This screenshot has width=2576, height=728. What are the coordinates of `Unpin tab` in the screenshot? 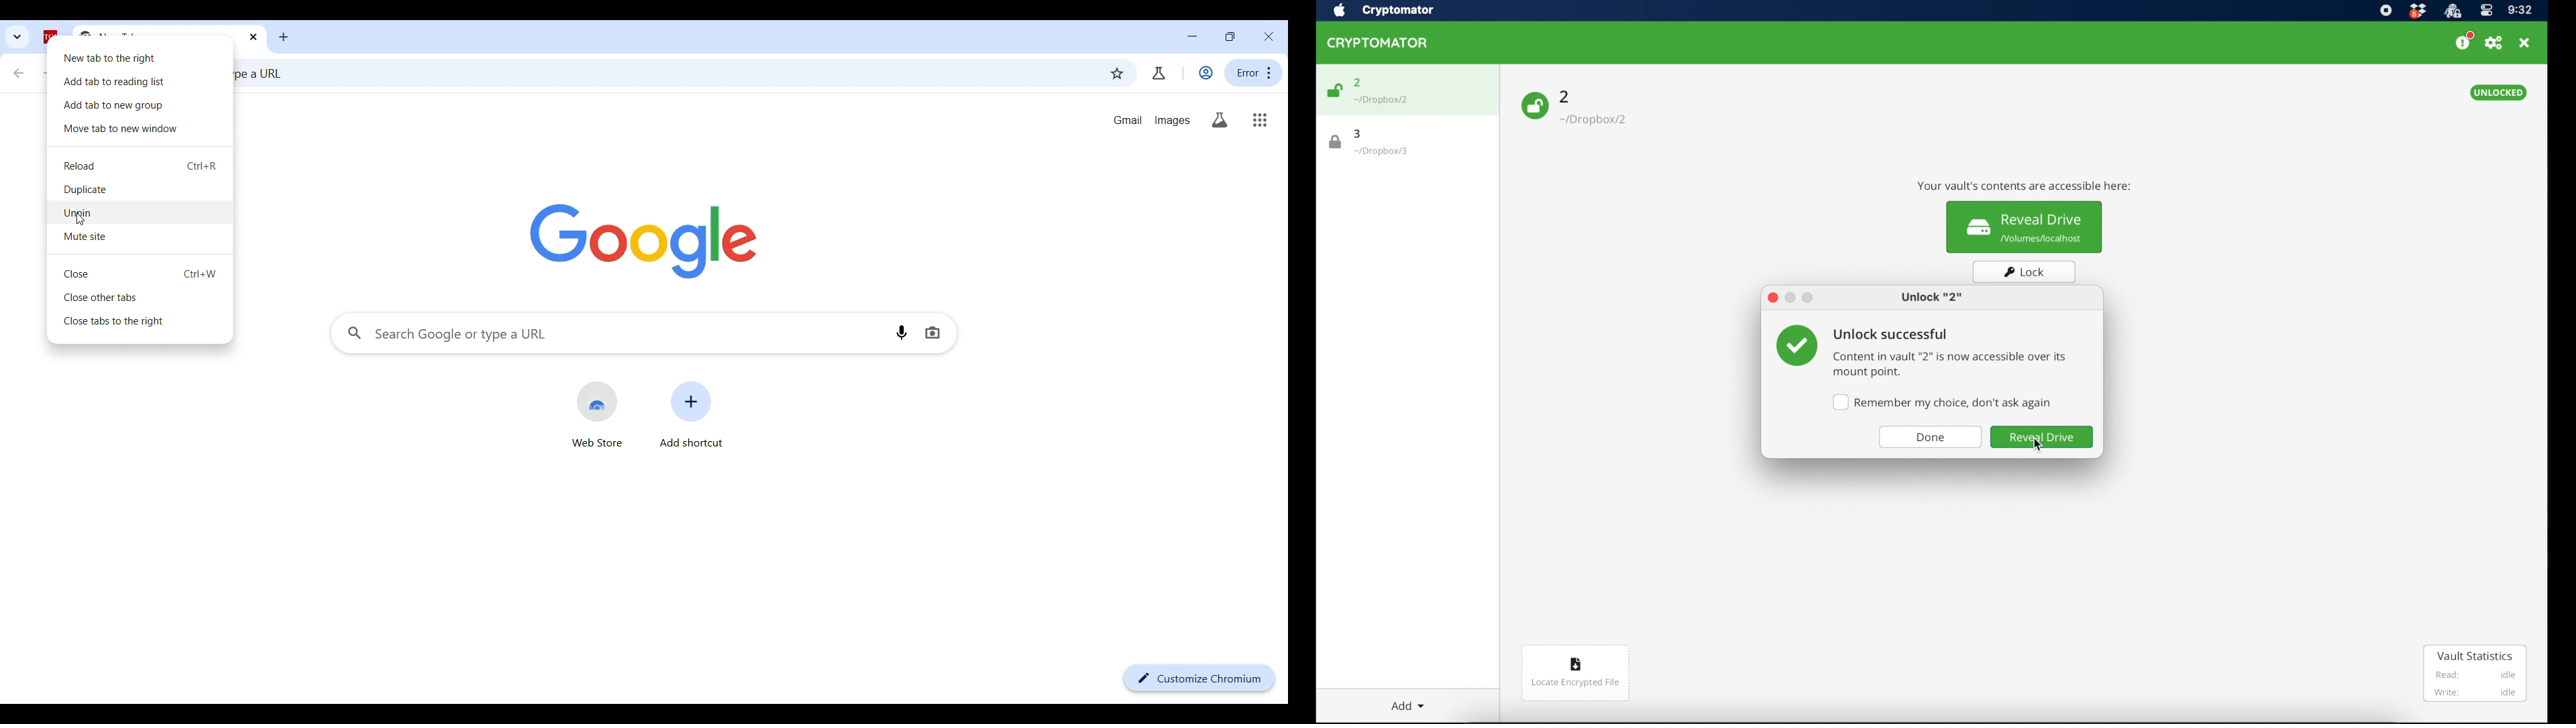 It's located at (142, 214).